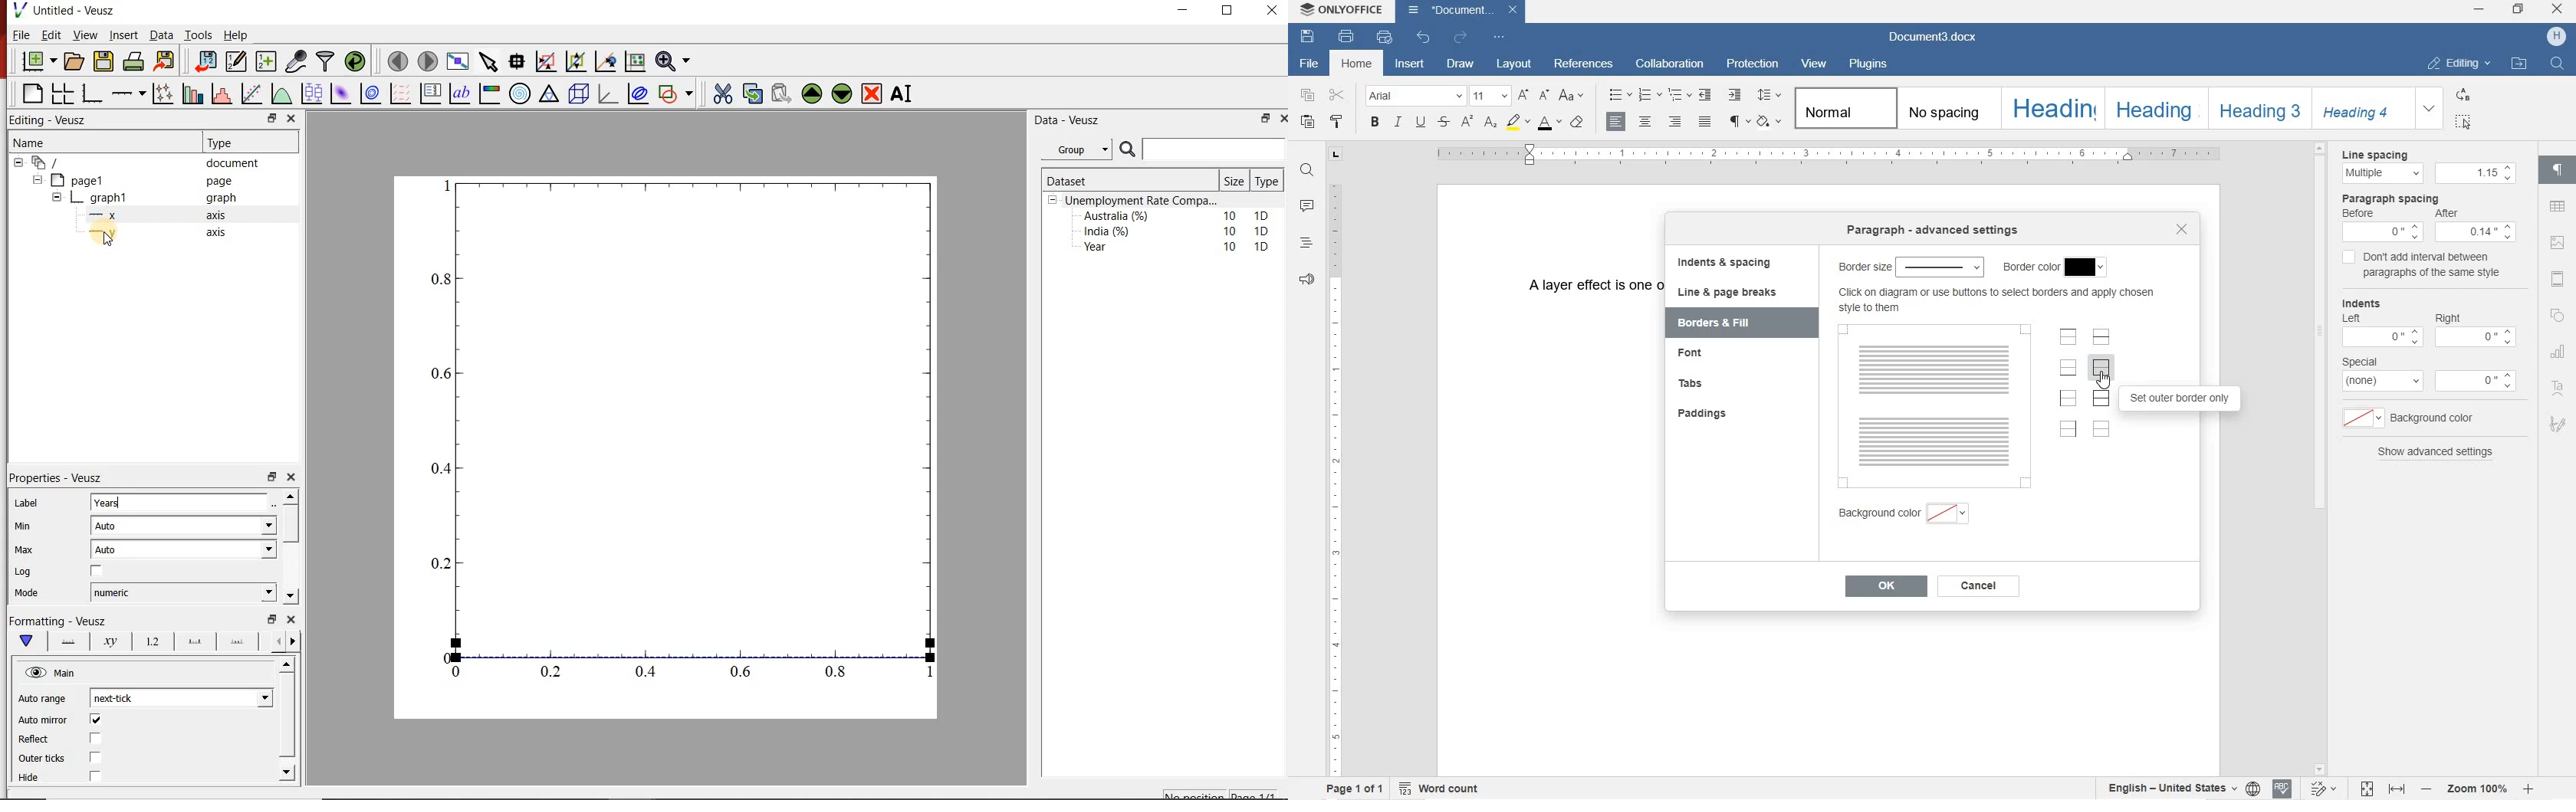 This screenshot has height=812, width=2576. Describe the element at coordinates (2257, 109) in the screenshot. I see `HEADING 3` at that location.